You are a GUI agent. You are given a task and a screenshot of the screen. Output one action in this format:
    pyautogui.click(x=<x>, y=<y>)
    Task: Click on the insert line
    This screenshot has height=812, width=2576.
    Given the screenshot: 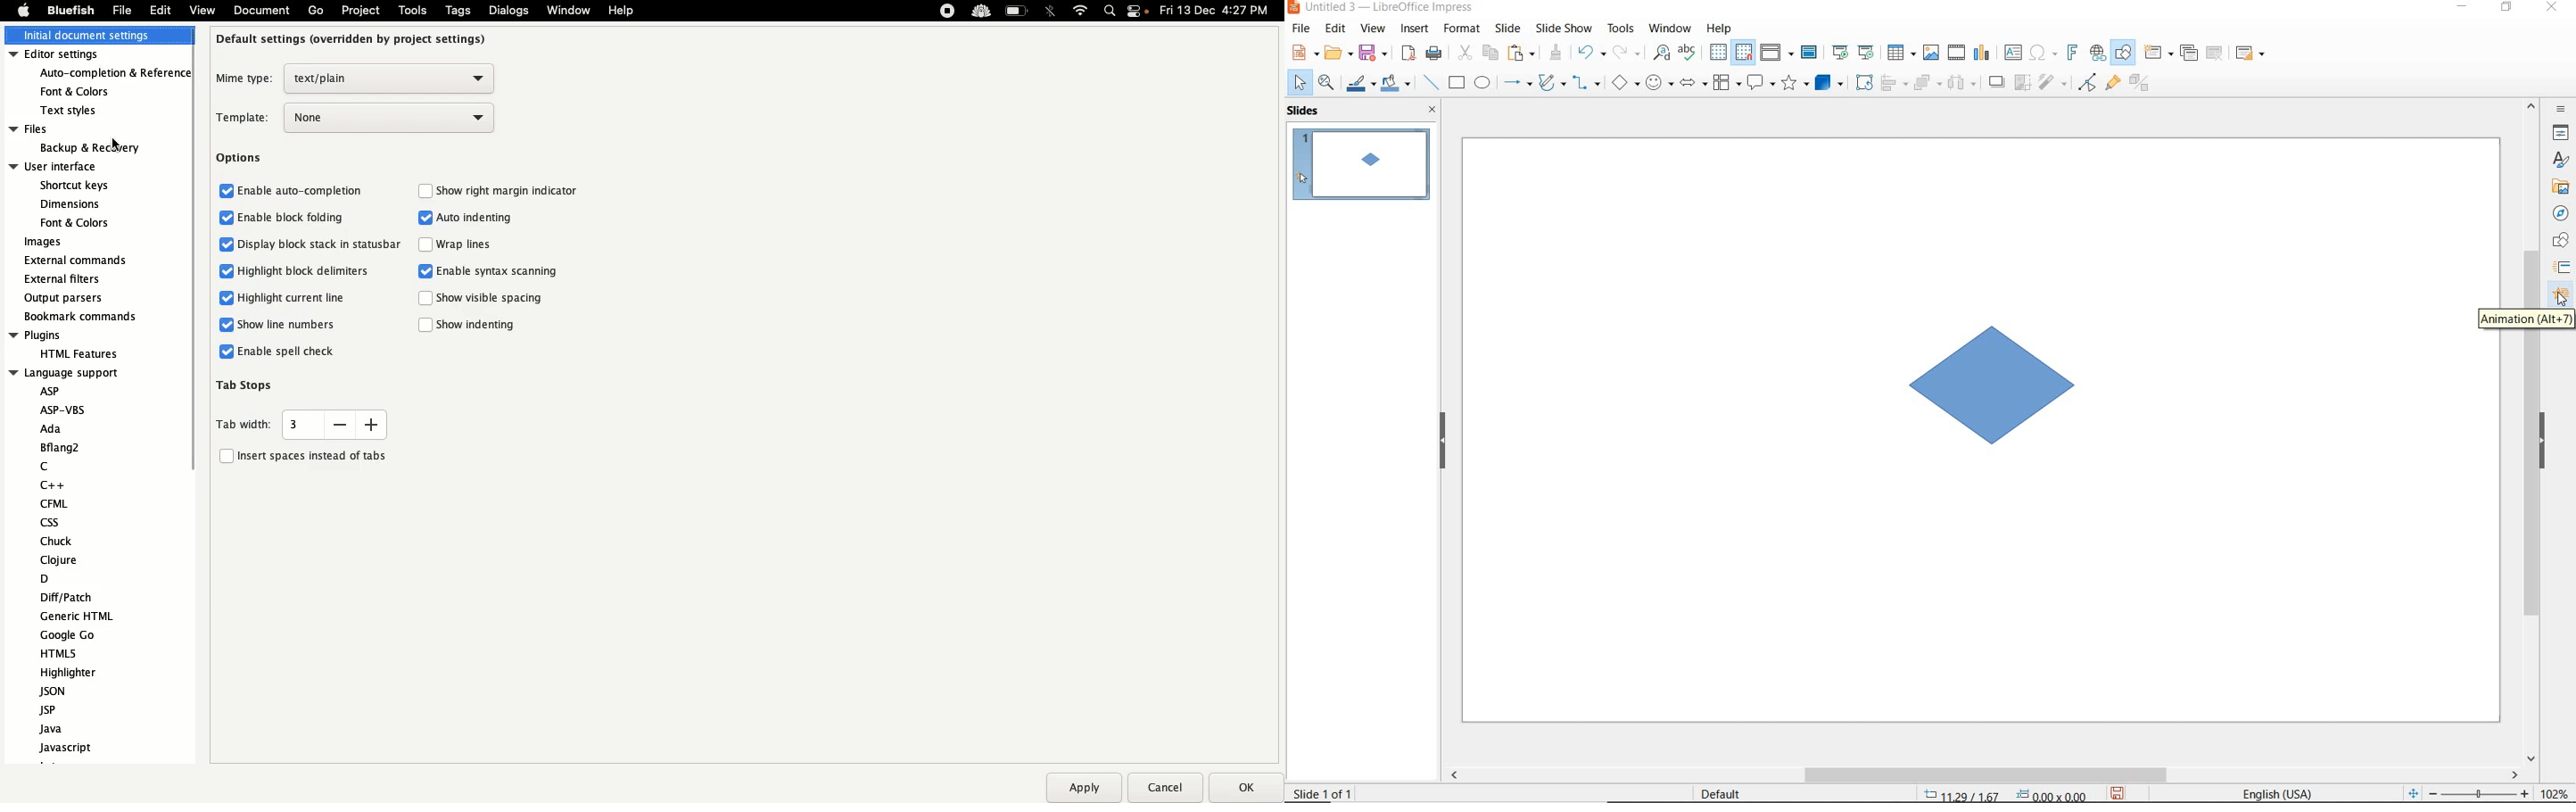 What is the action you would take?
    pyautogui.click(x=1431, y=82)
    